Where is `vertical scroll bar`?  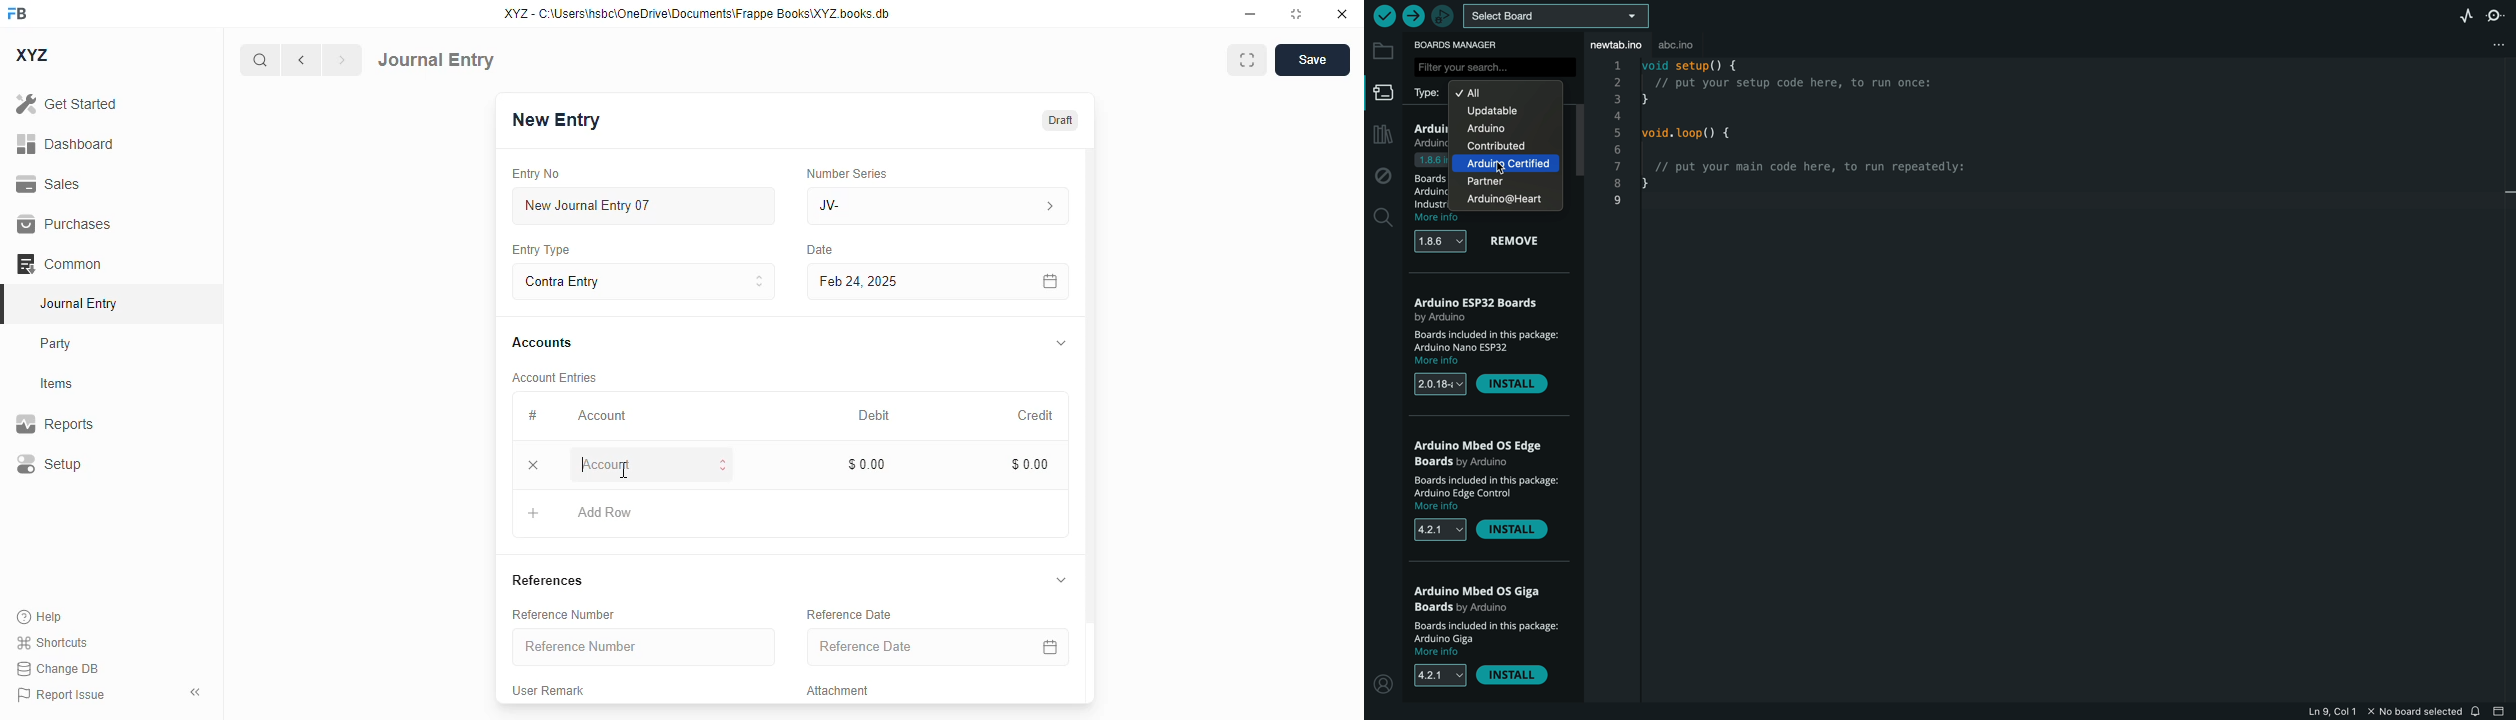 vertical scroll bar is located at coordinates (1090, 426).